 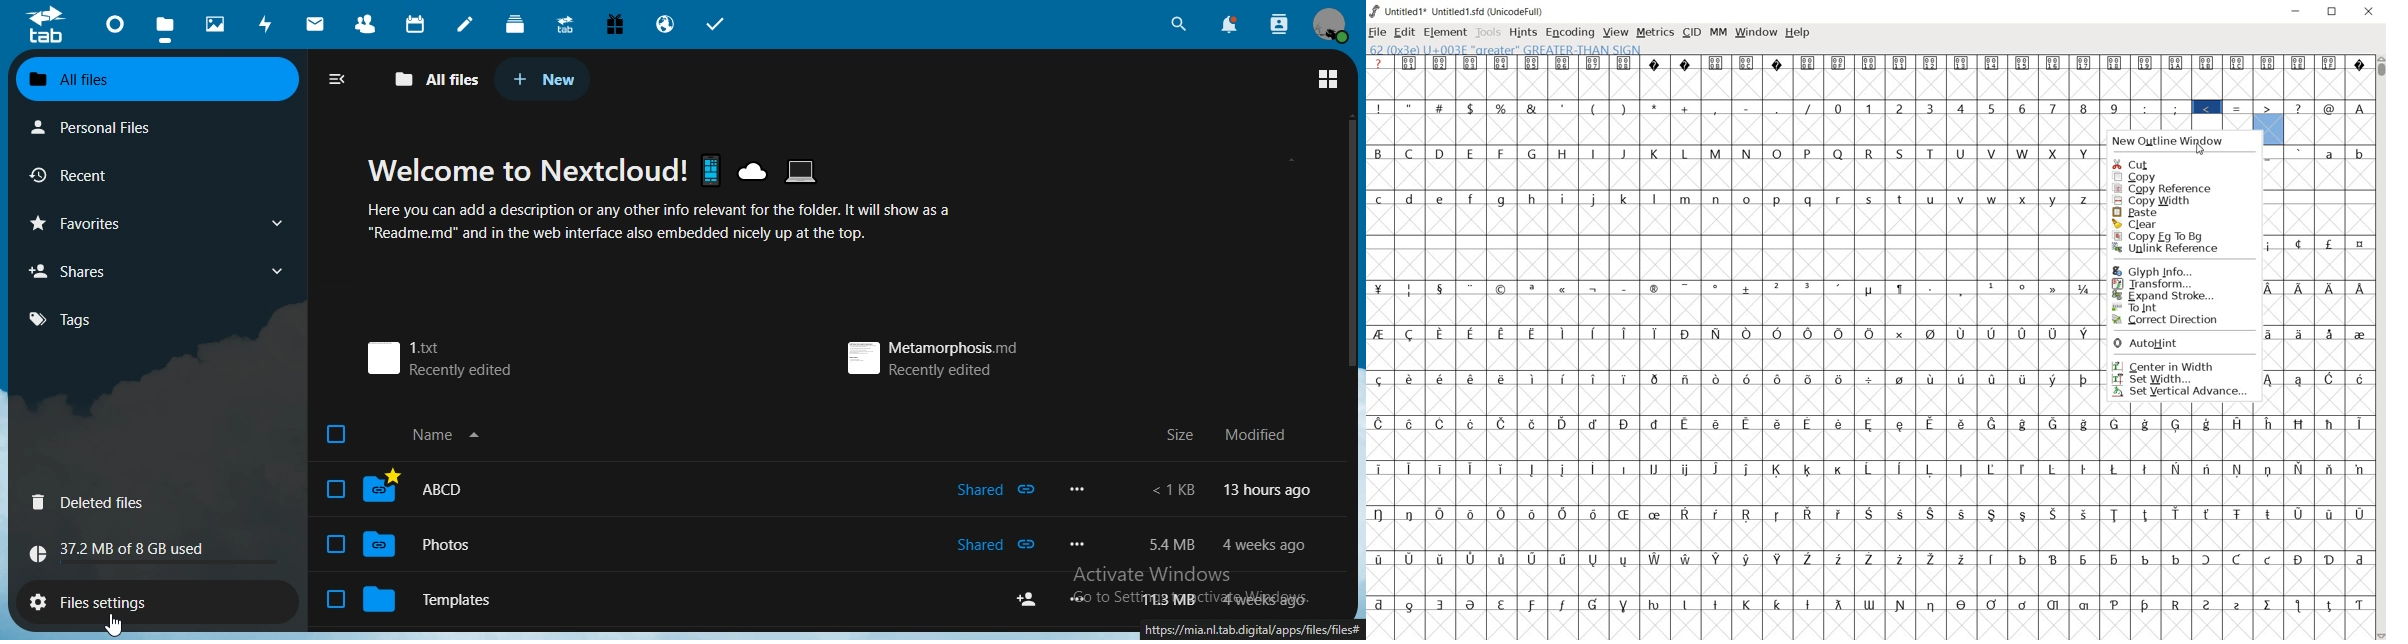 I want to click on cursor, so click(x=2200, y=148).